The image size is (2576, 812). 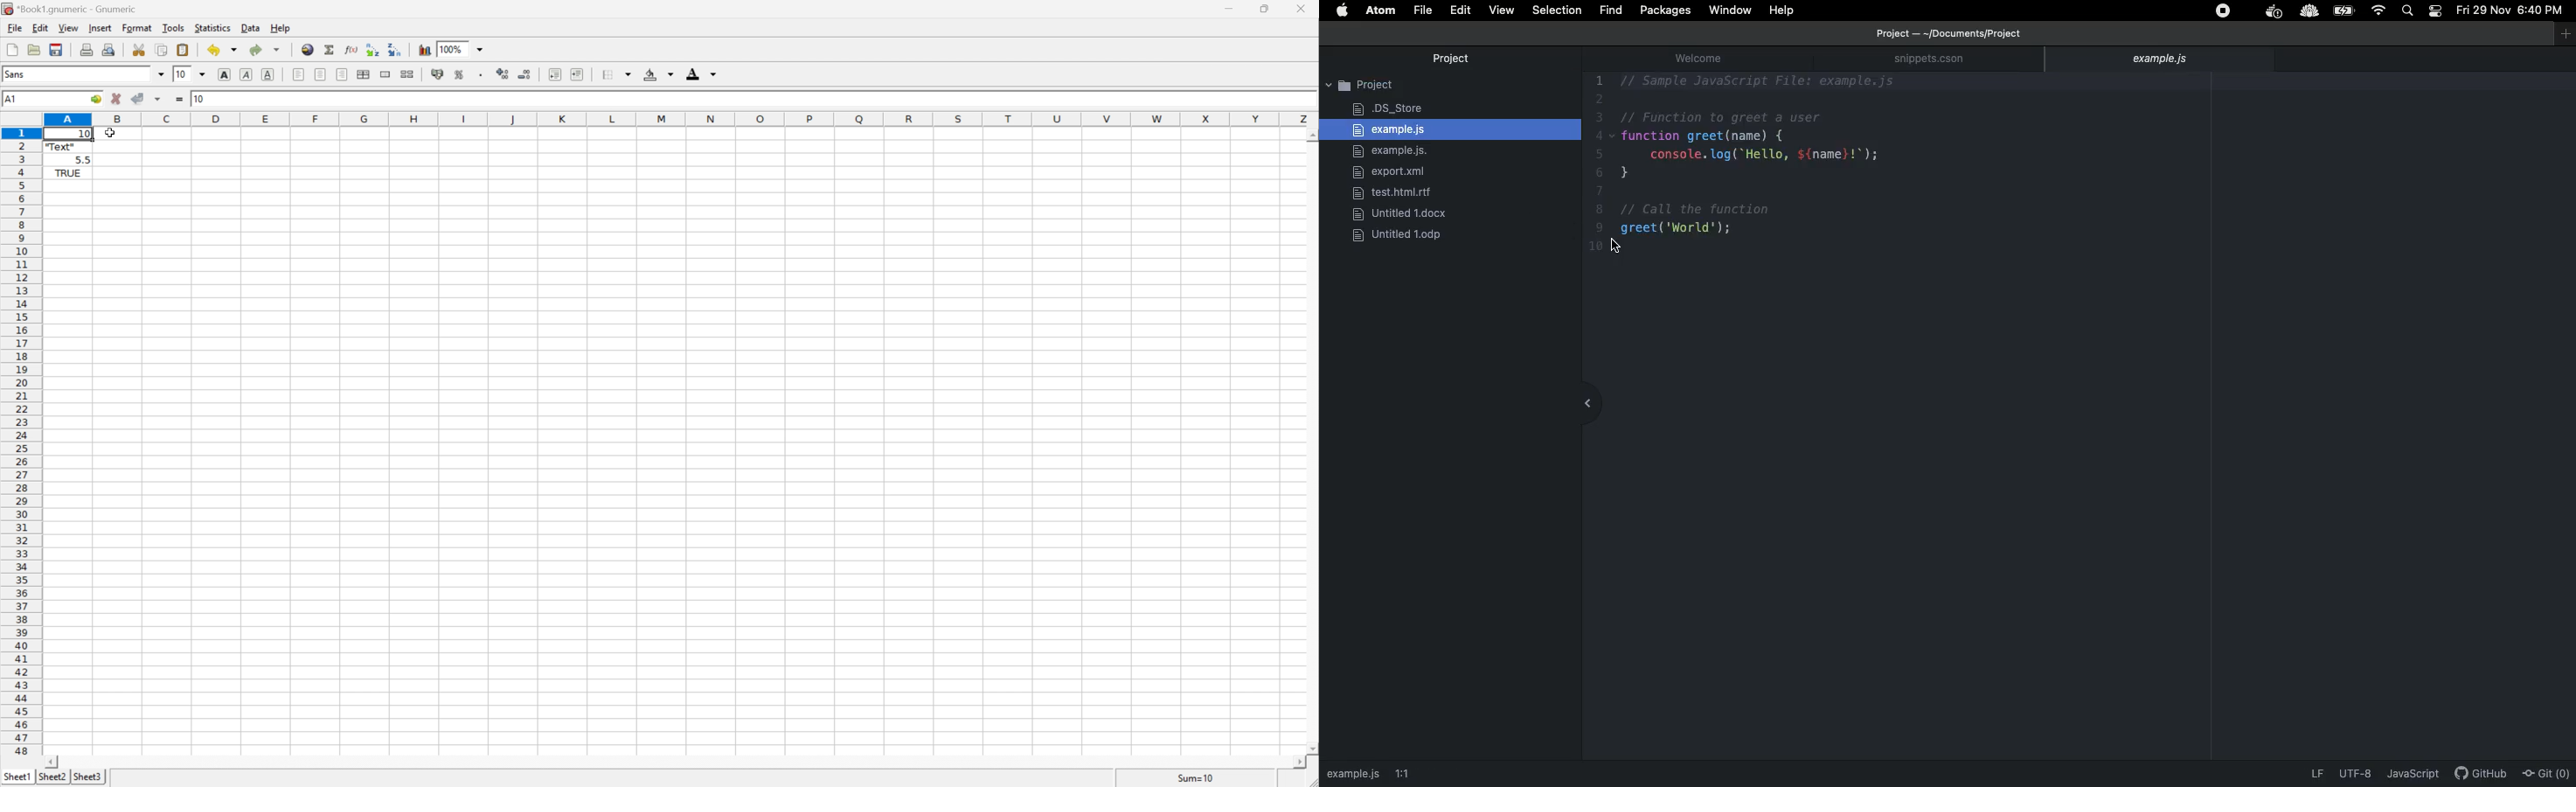 I want to click on collapse, so click(x=1583, y=399).